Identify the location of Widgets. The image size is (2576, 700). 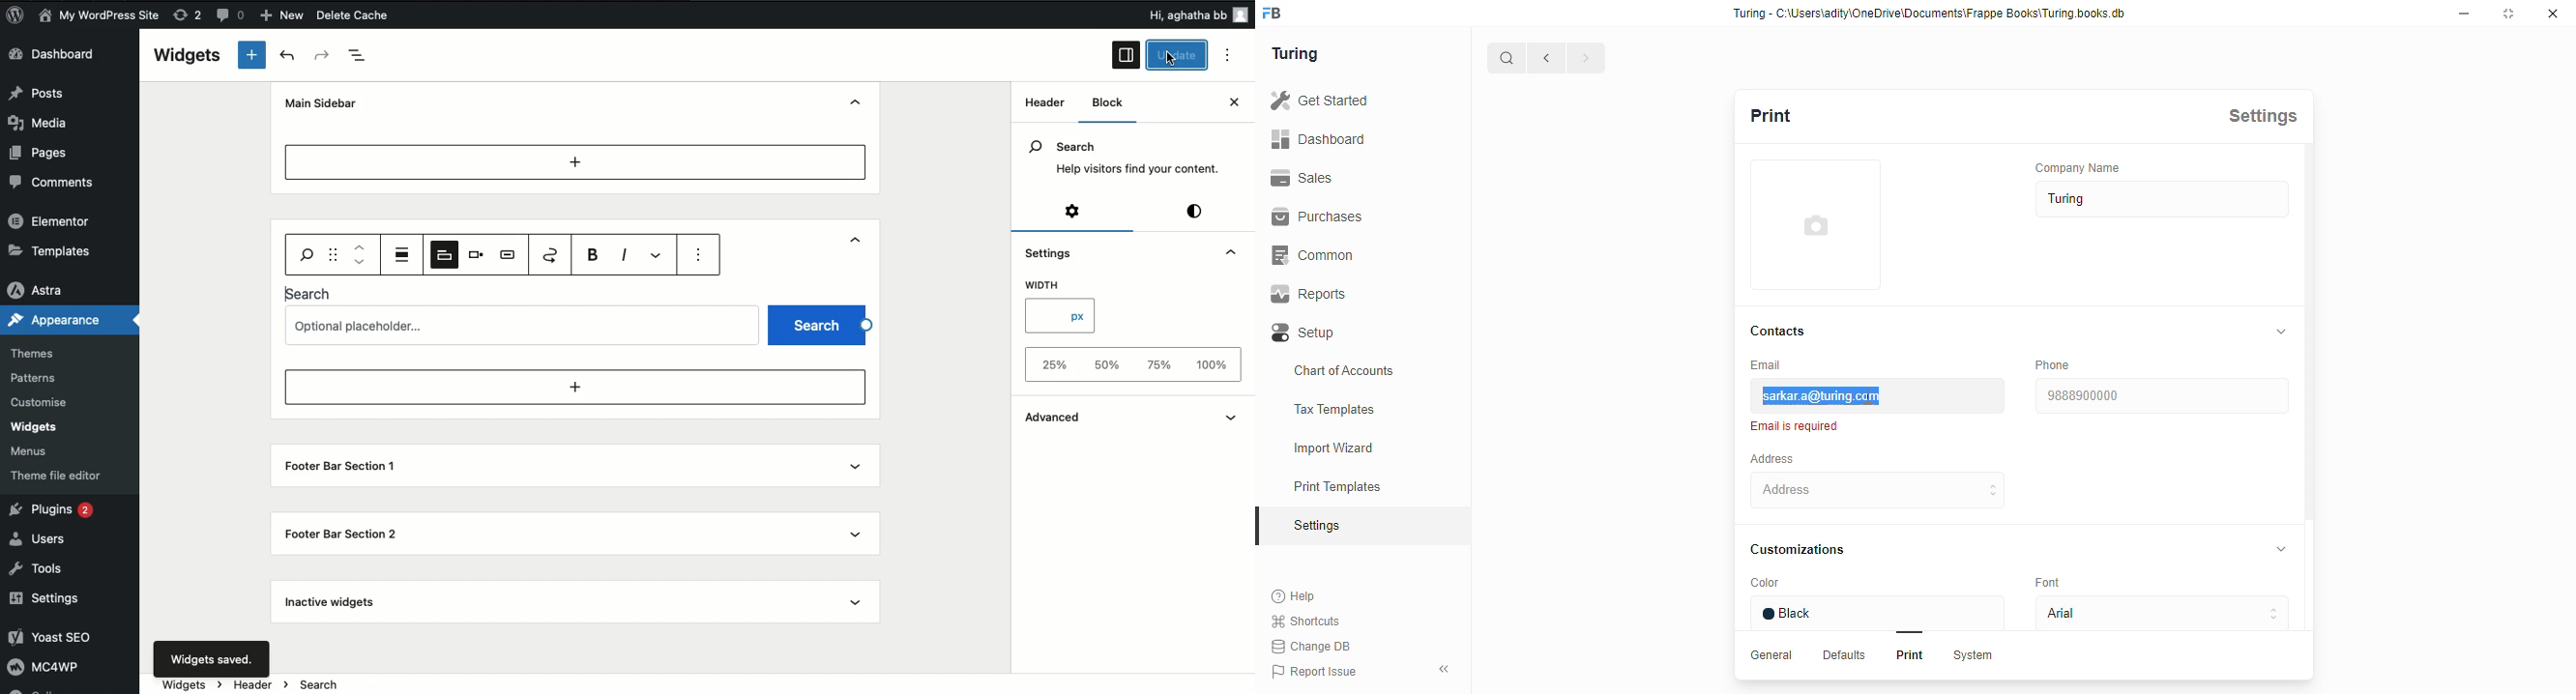
(35, 427).